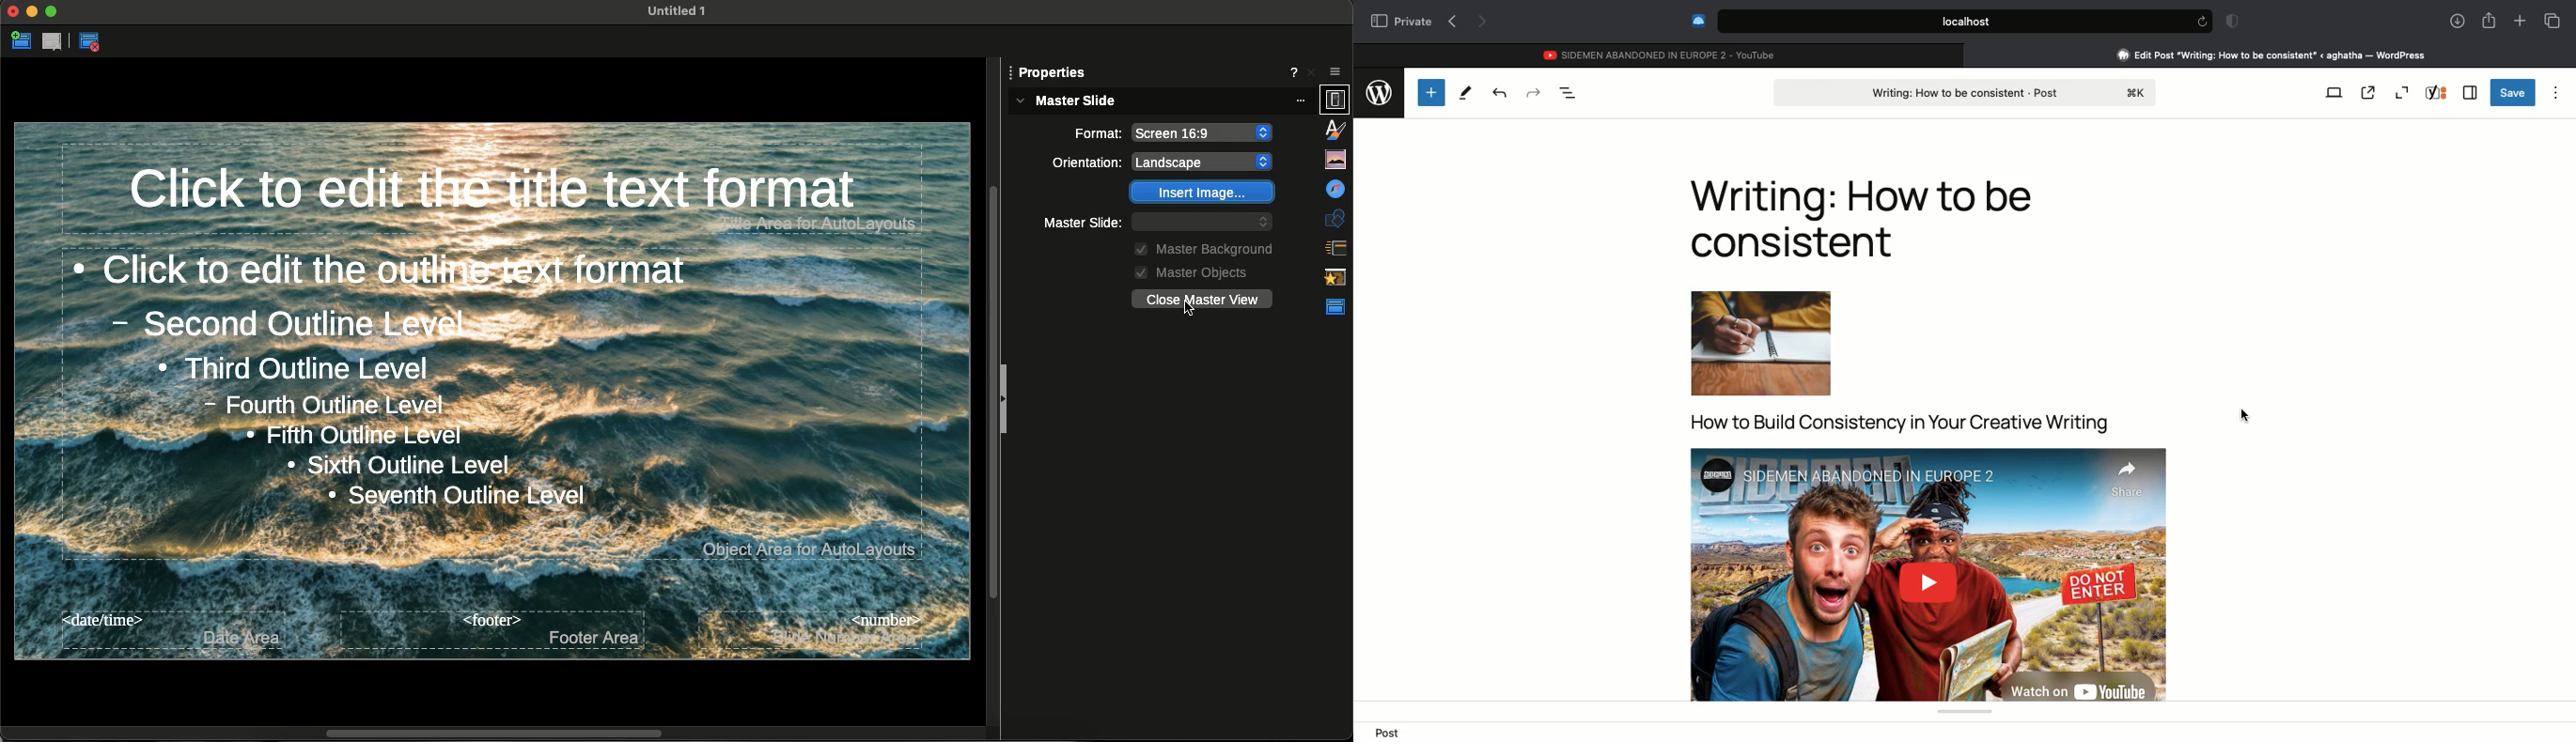 The height and width of the screenshot is (756, 2576). What do you see at coordinates (1335, 186) in the screenshot?
I see `Shapes` at bounding box center [1335, 186].